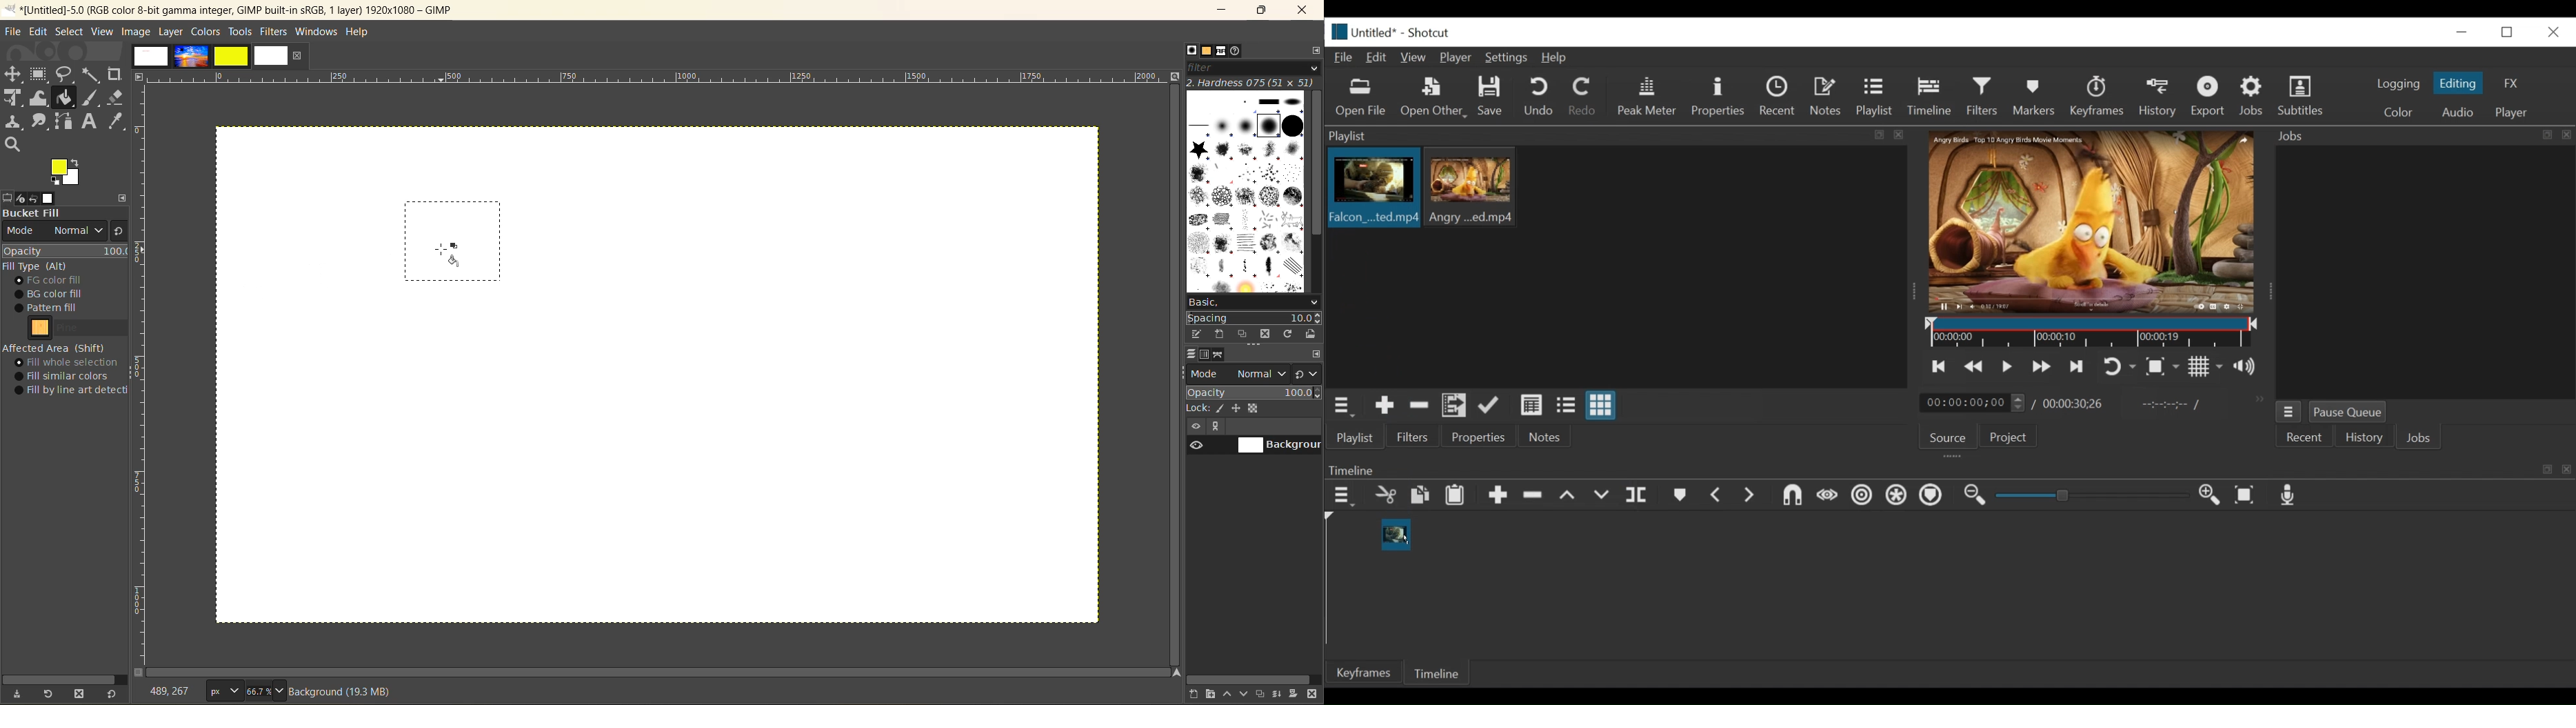  Describe the element at coordinates (1371, 189) in the screenshot. I see `clip` at that location.